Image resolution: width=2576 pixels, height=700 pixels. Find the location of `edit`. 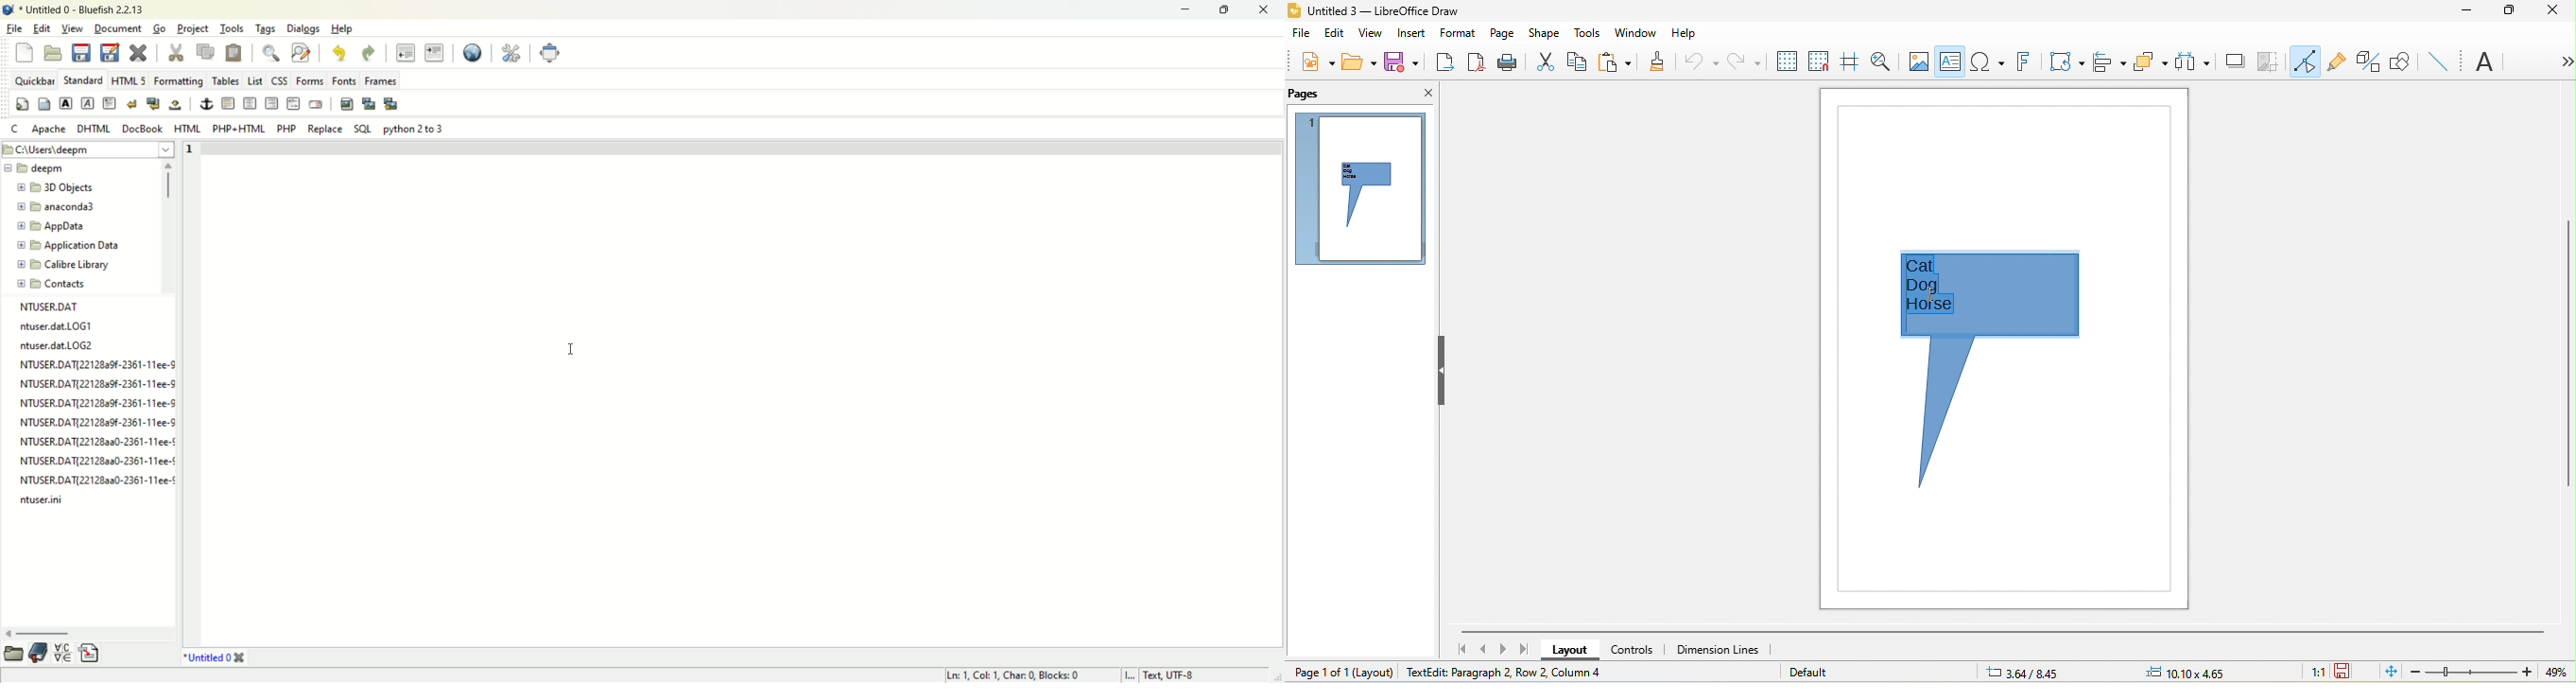

edit is located at coordinates (1334, 32).